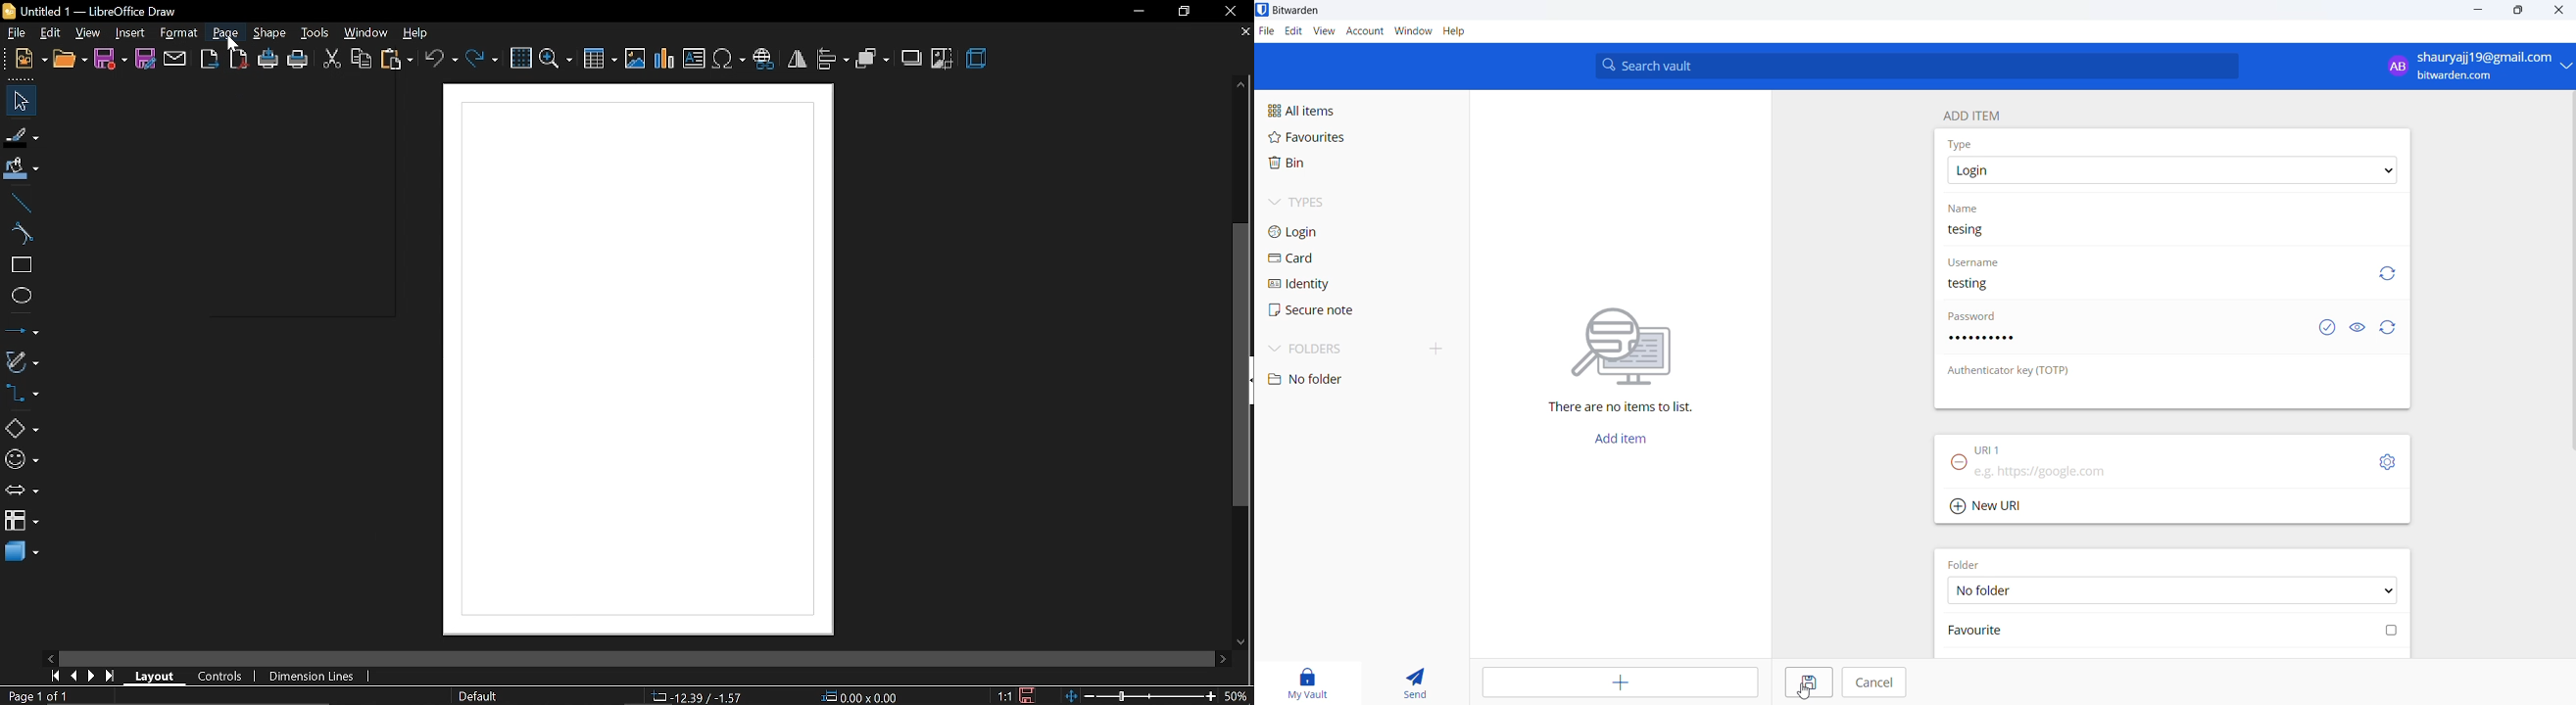  Describe the element at coordinates (664, 58) in the screenshot. I see `insert chart` at that location.